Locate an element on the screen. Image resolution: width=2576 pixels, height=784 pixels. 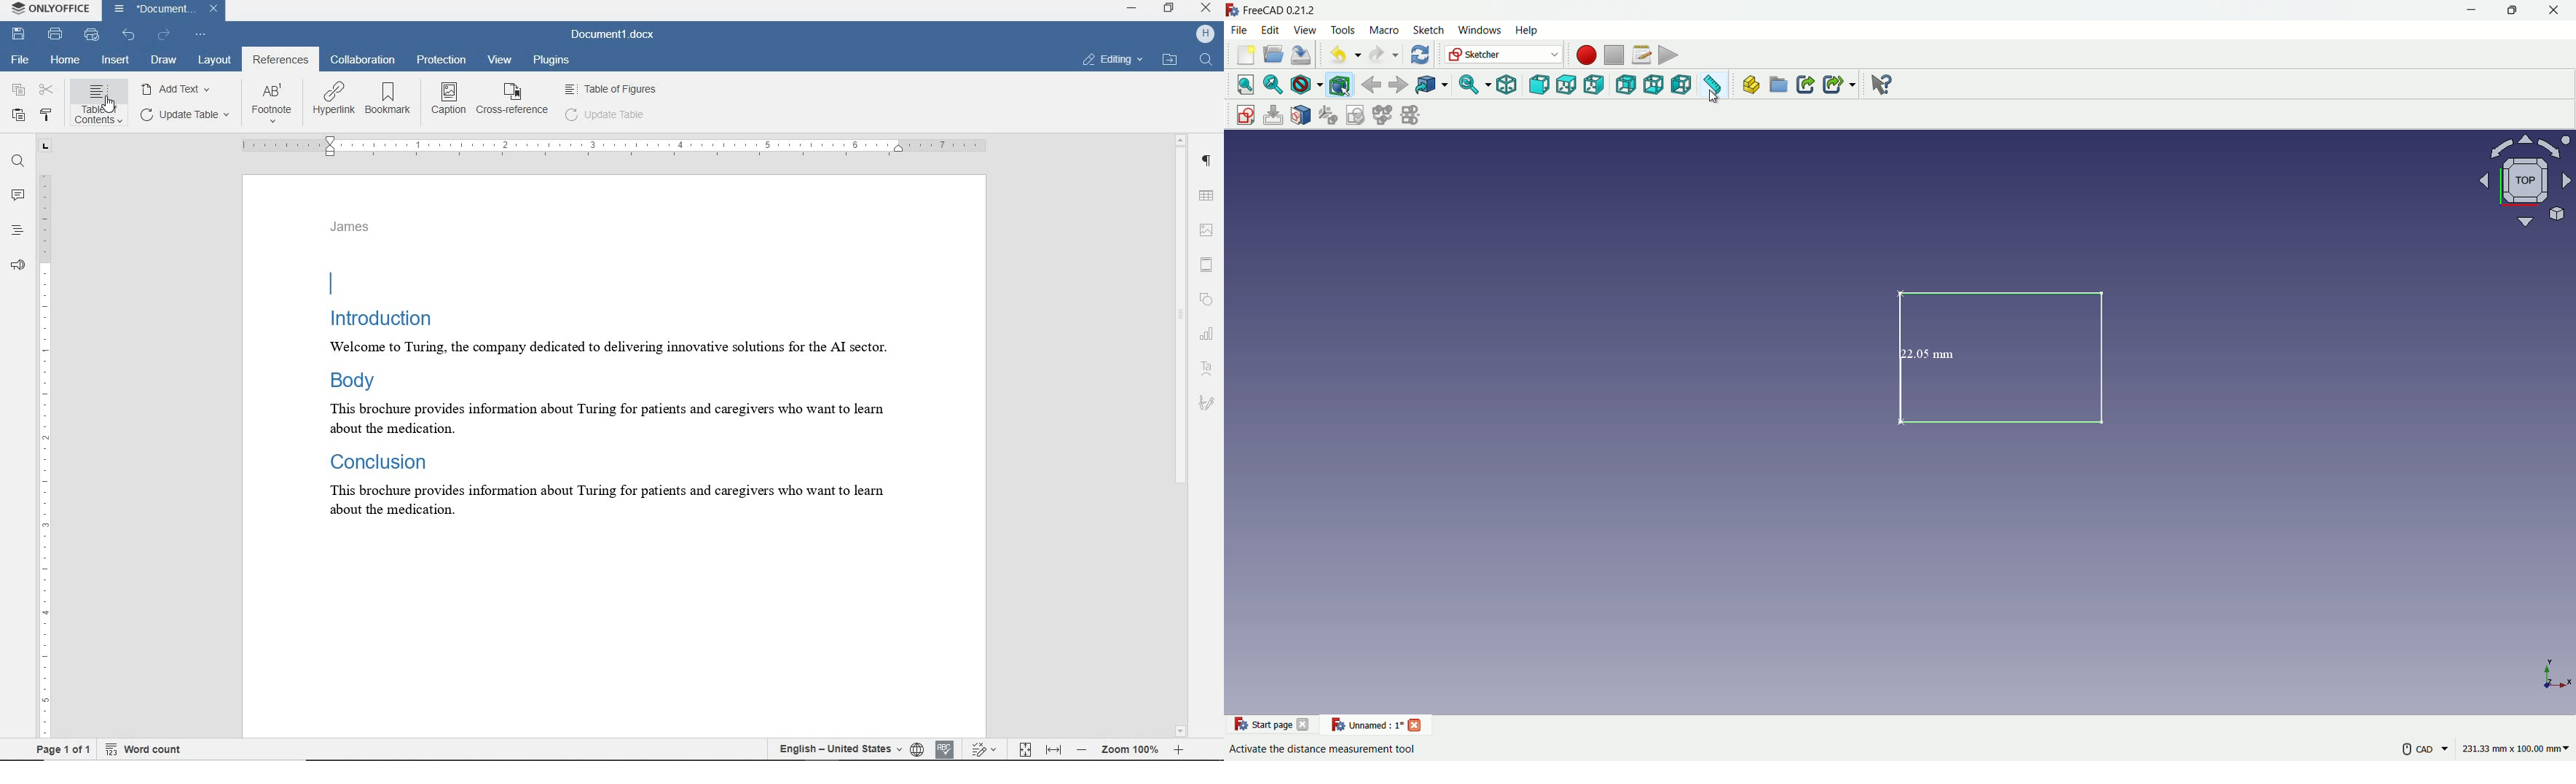
minimize is located at coordinates (2469, 11).